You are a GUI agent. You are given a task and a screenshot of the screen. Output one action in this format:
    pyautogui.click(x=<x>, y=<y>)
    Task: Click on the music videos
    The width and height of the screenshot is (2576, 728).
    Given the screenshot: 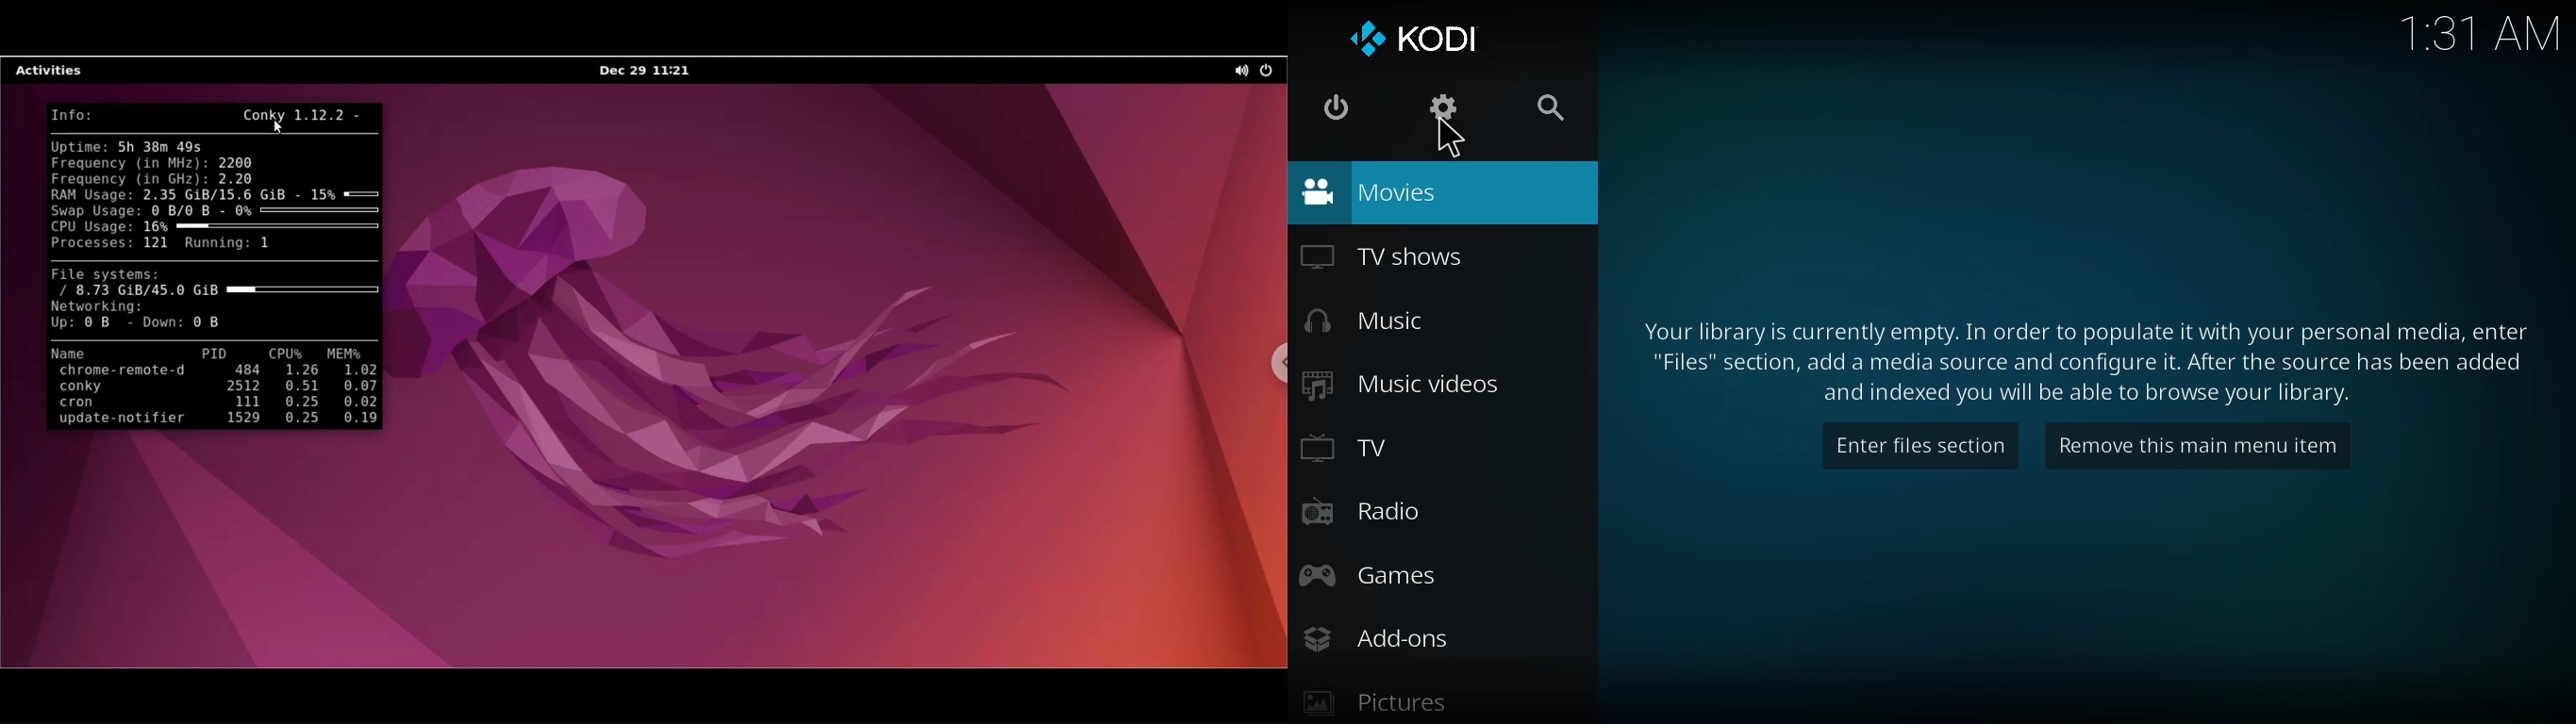 What is the action you would take?
    pyautogui.click(x=1401, y=382)
    